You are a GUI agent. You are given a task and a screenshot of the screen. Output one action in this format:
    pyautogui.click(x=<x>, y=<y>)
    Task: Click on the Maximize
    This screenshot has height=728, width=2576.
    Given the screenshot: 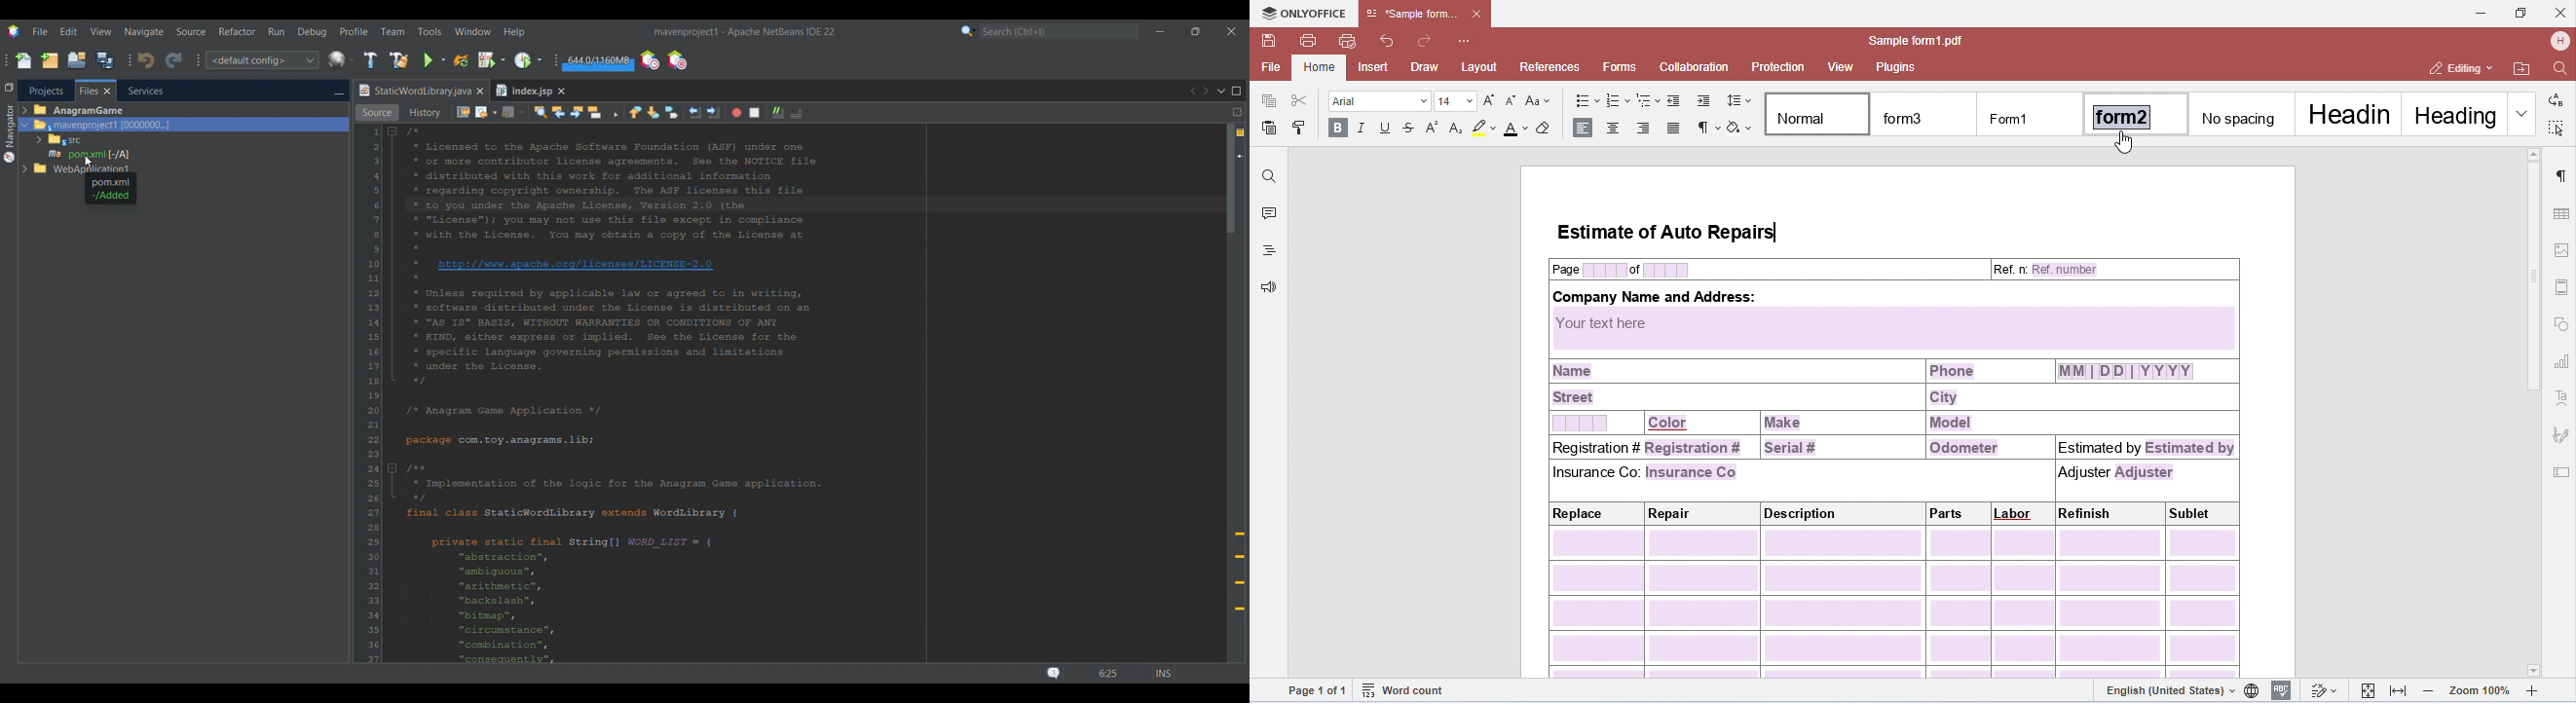 What is the action you would take?
    pyautogui.click(x=1237, y=91)
    